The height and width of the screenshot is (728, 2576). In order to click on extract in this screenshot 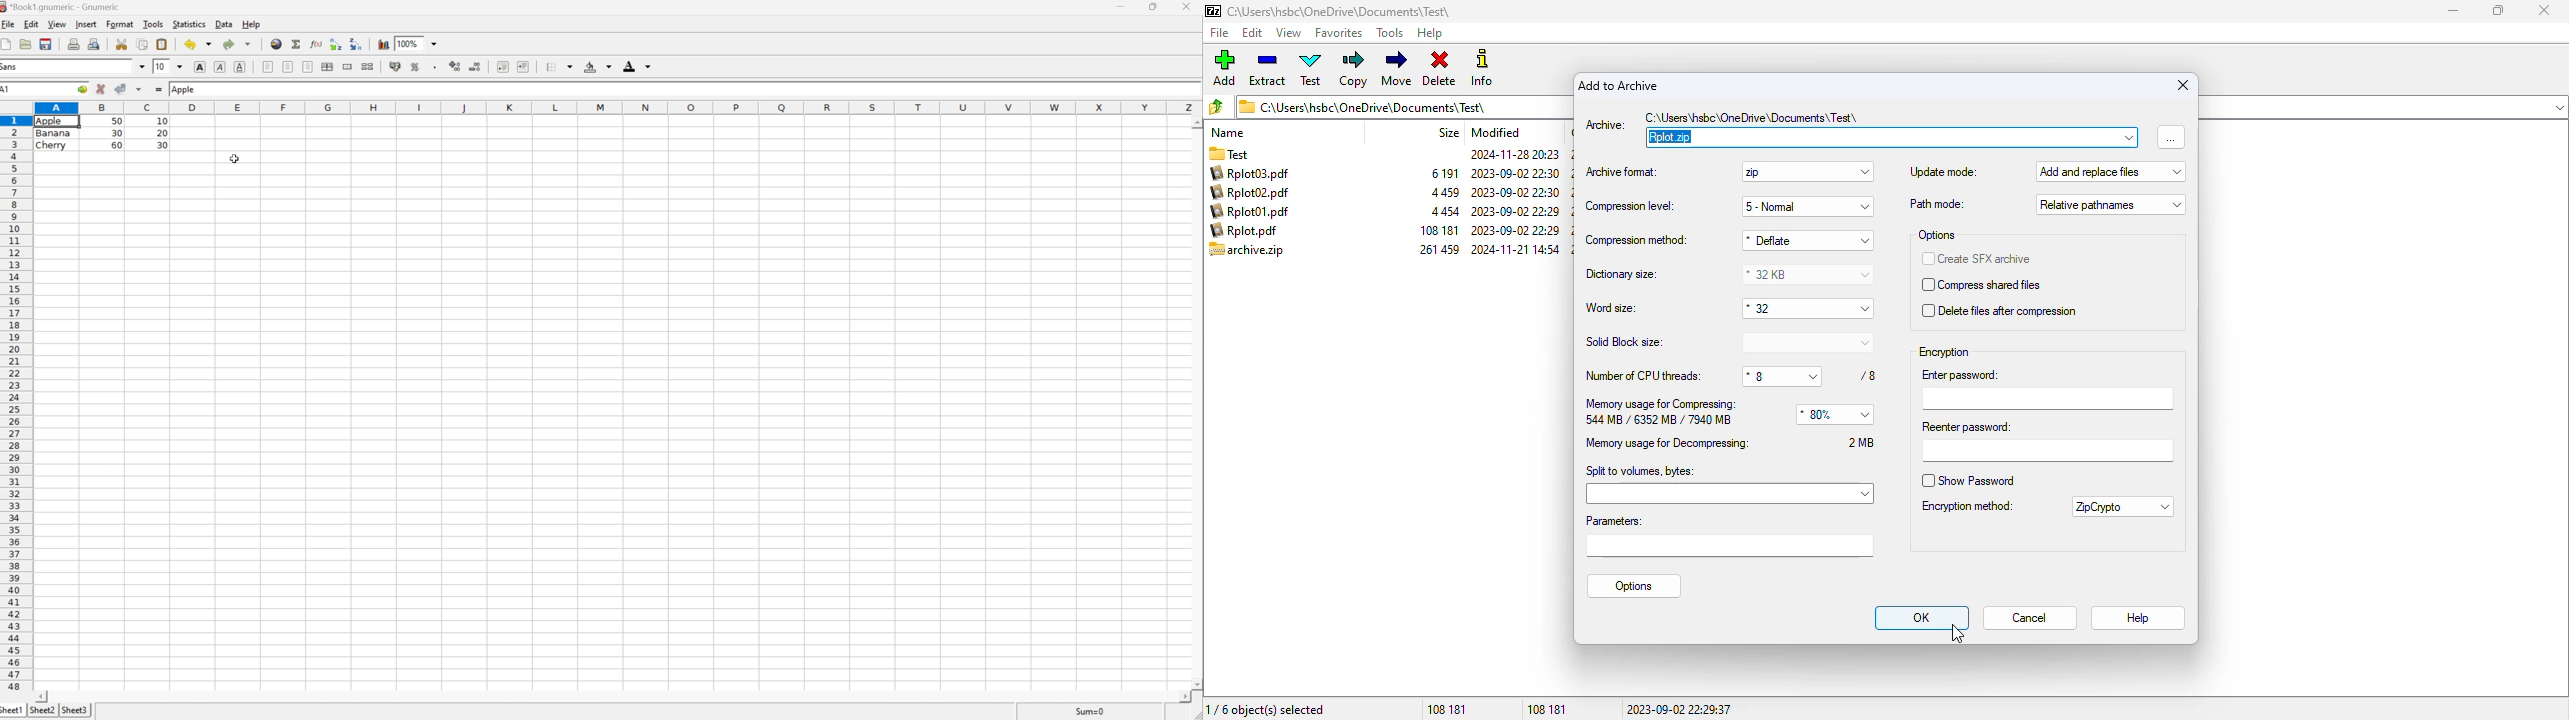, I will do `click(1267, 68)`.